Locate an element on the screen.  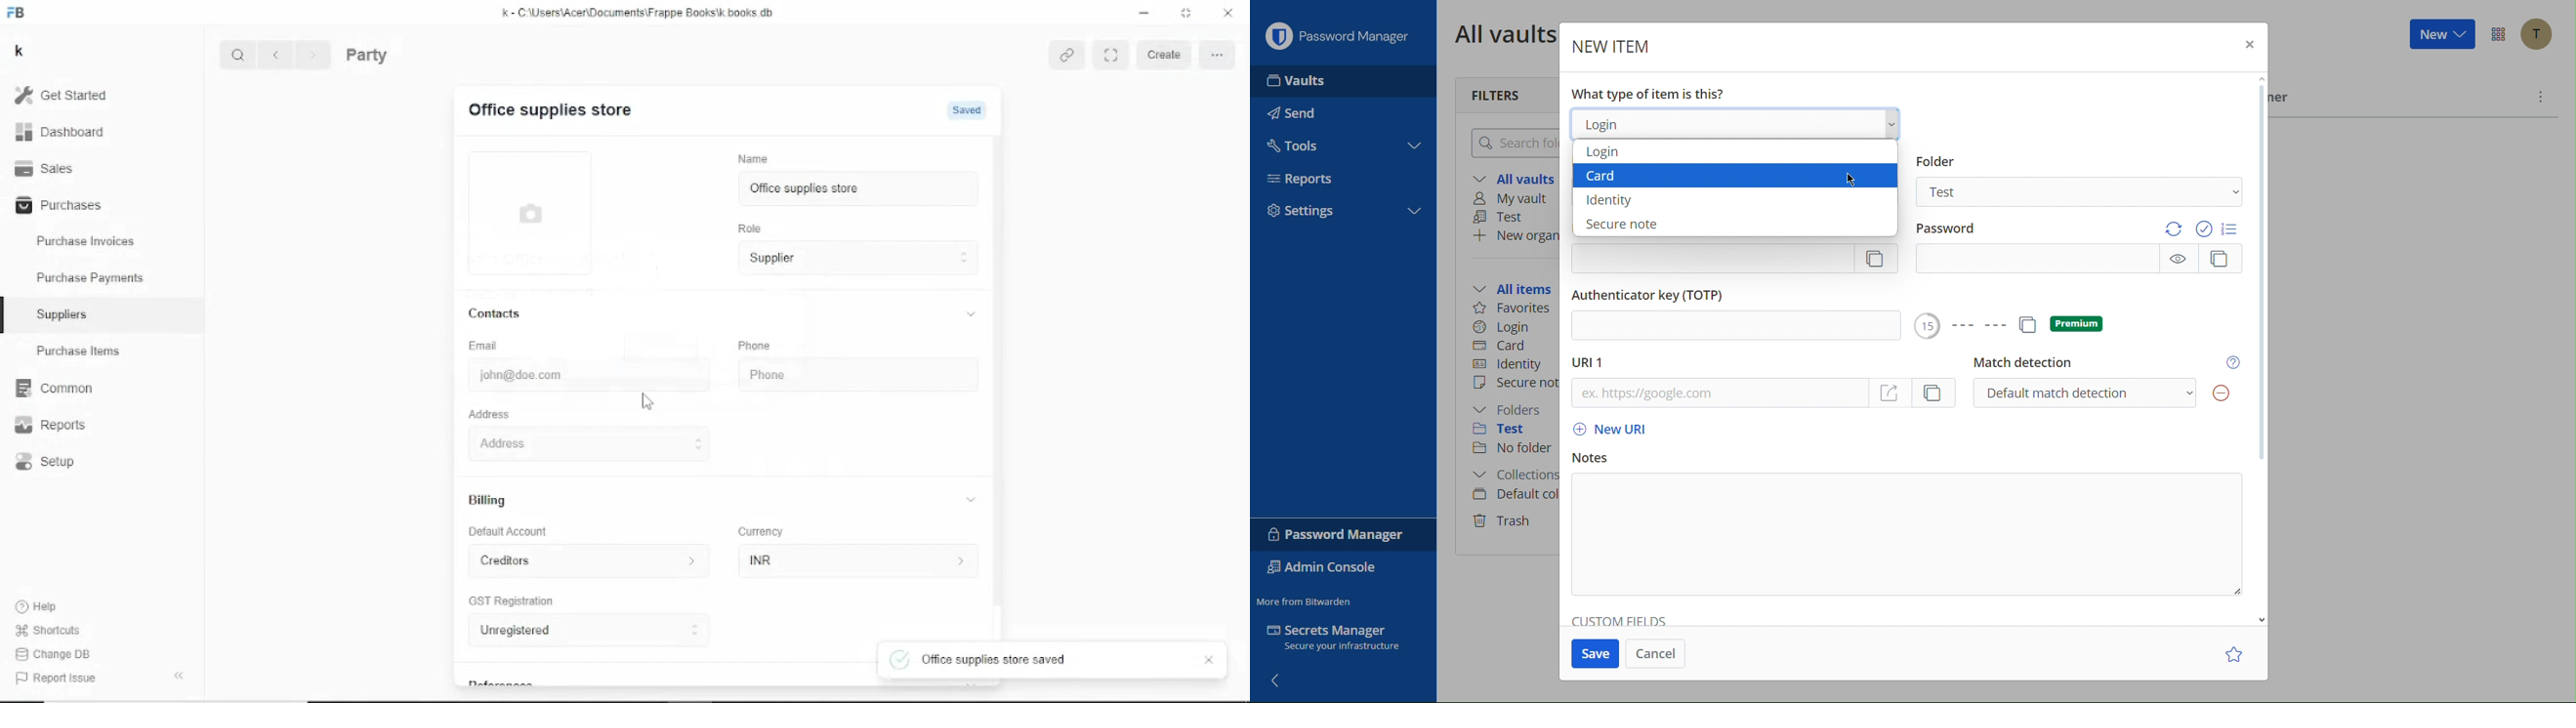
All vaults is located at coordinates (1509, 176).